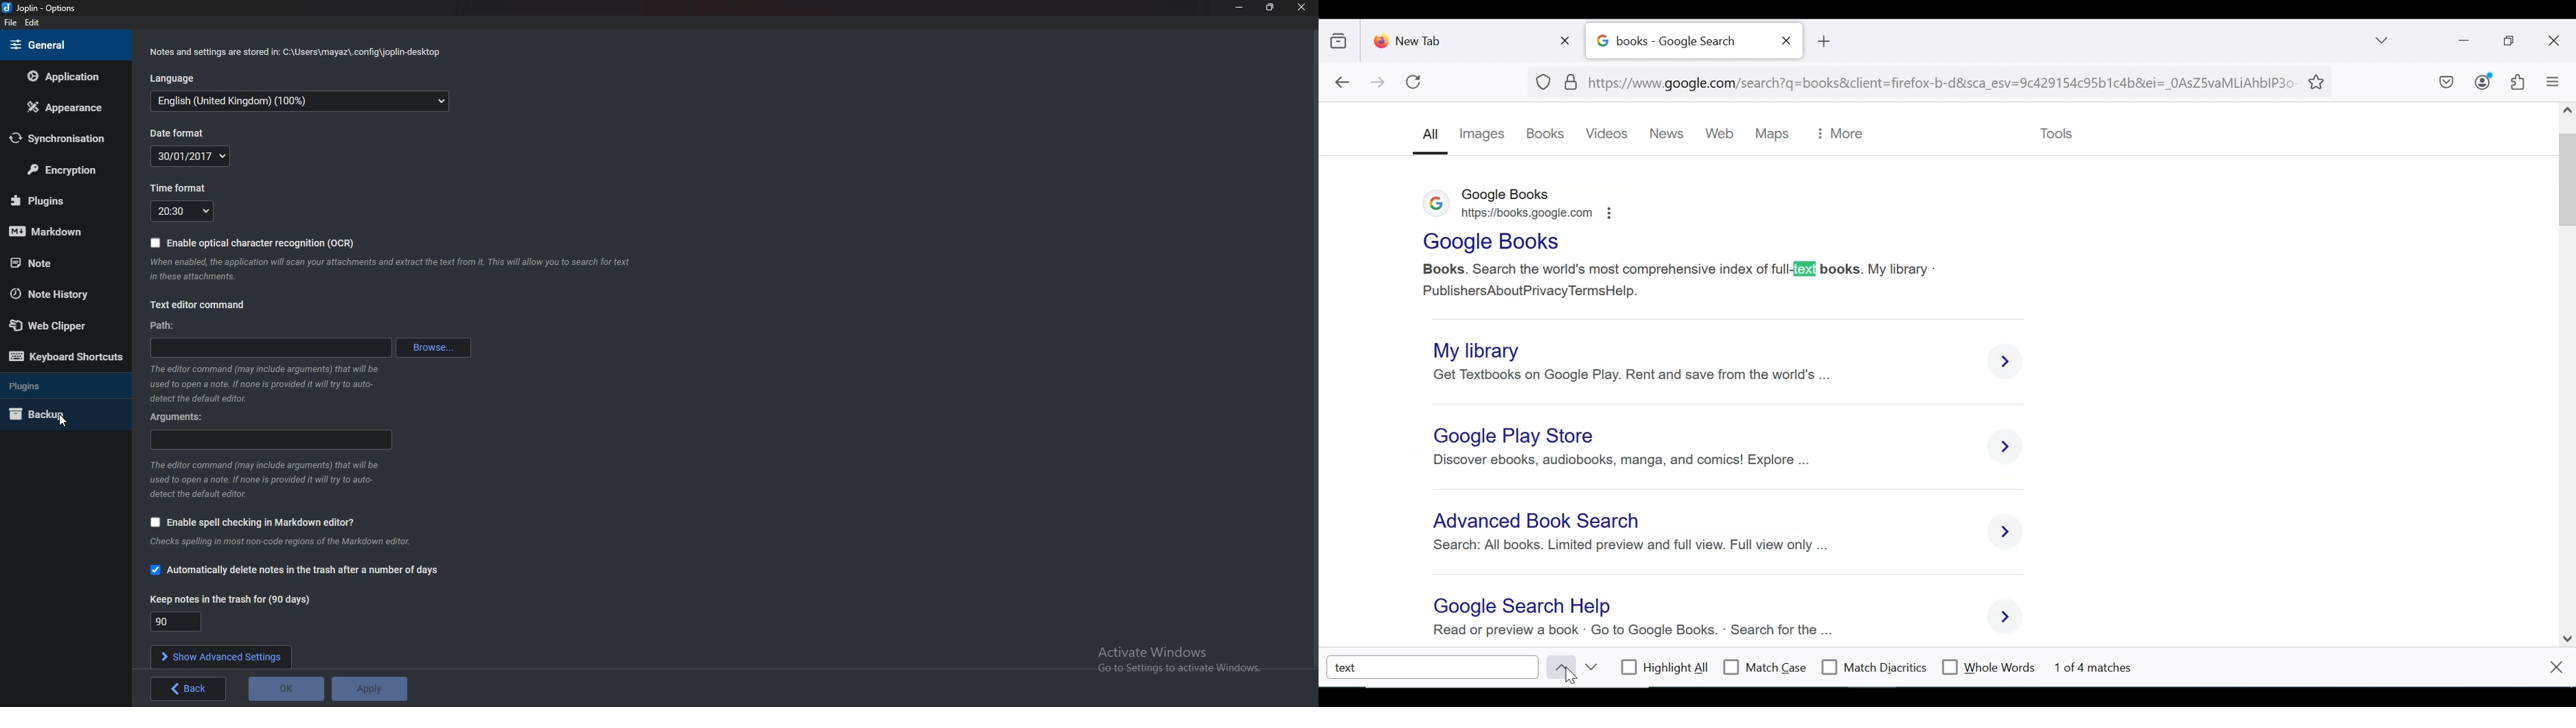 This screenshot has width=2576, height=728. I want to click on Joplin, so click(41, 8).